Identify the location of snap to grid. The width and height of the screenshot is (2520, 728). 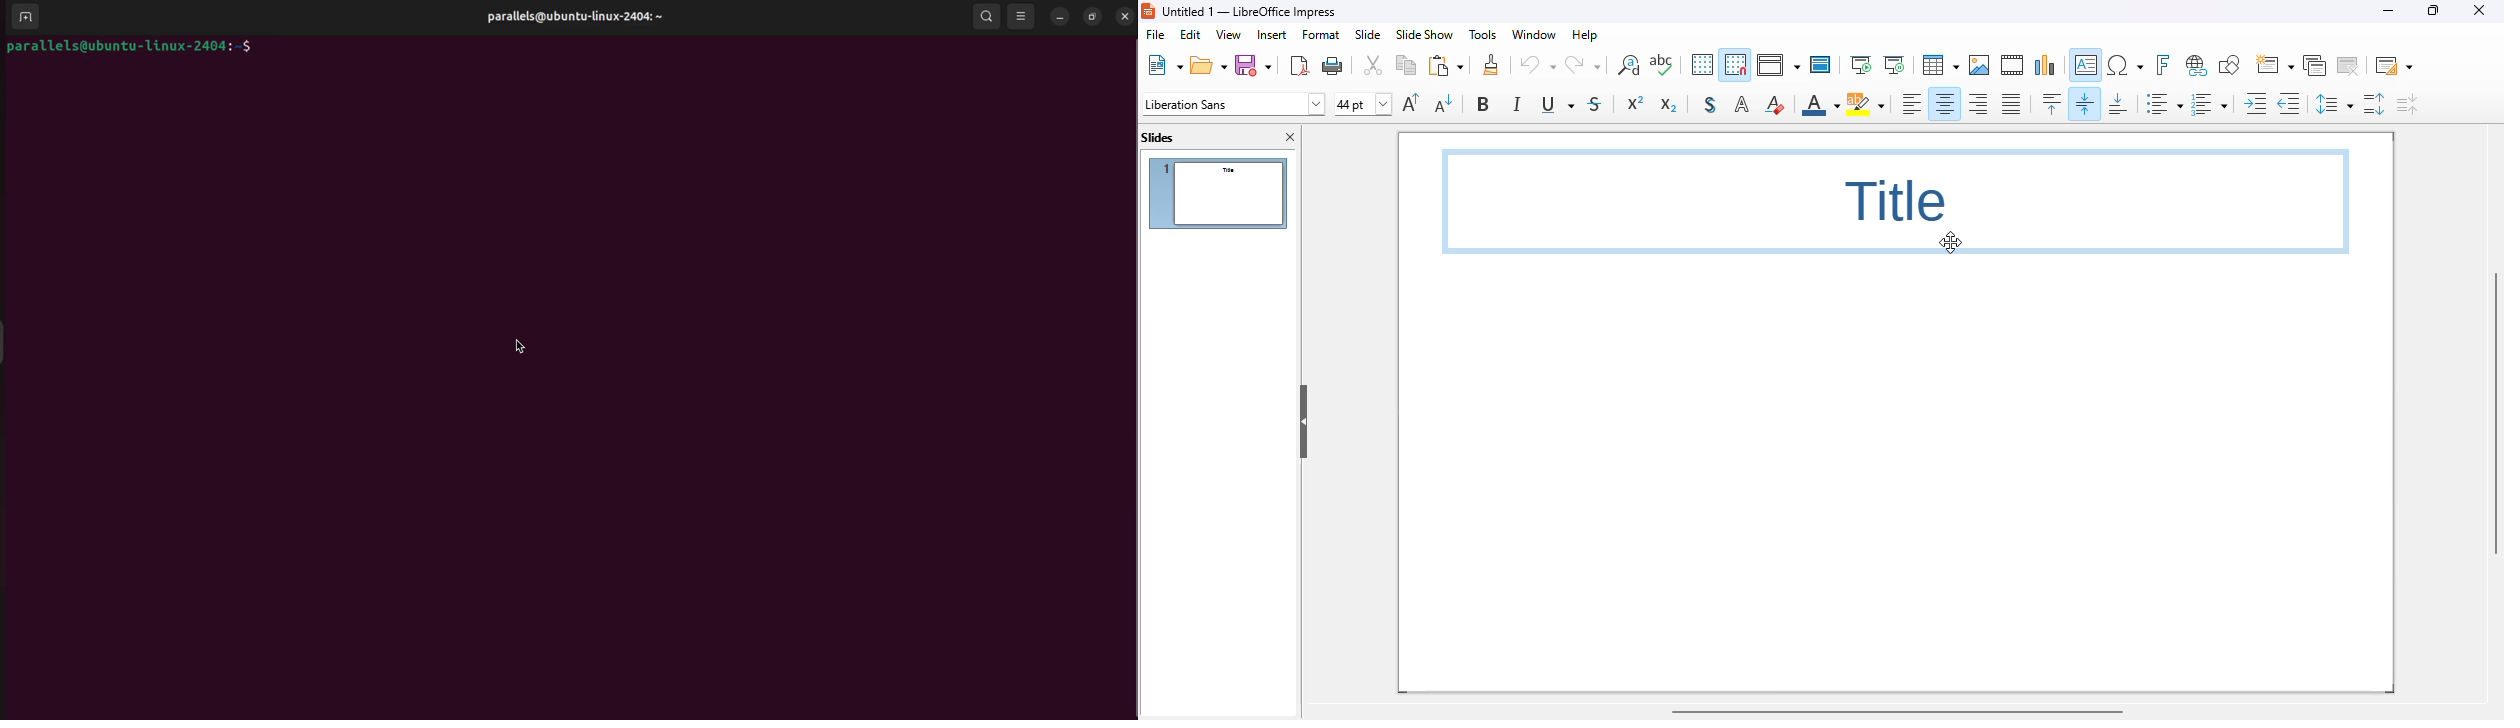
(1735, 64).